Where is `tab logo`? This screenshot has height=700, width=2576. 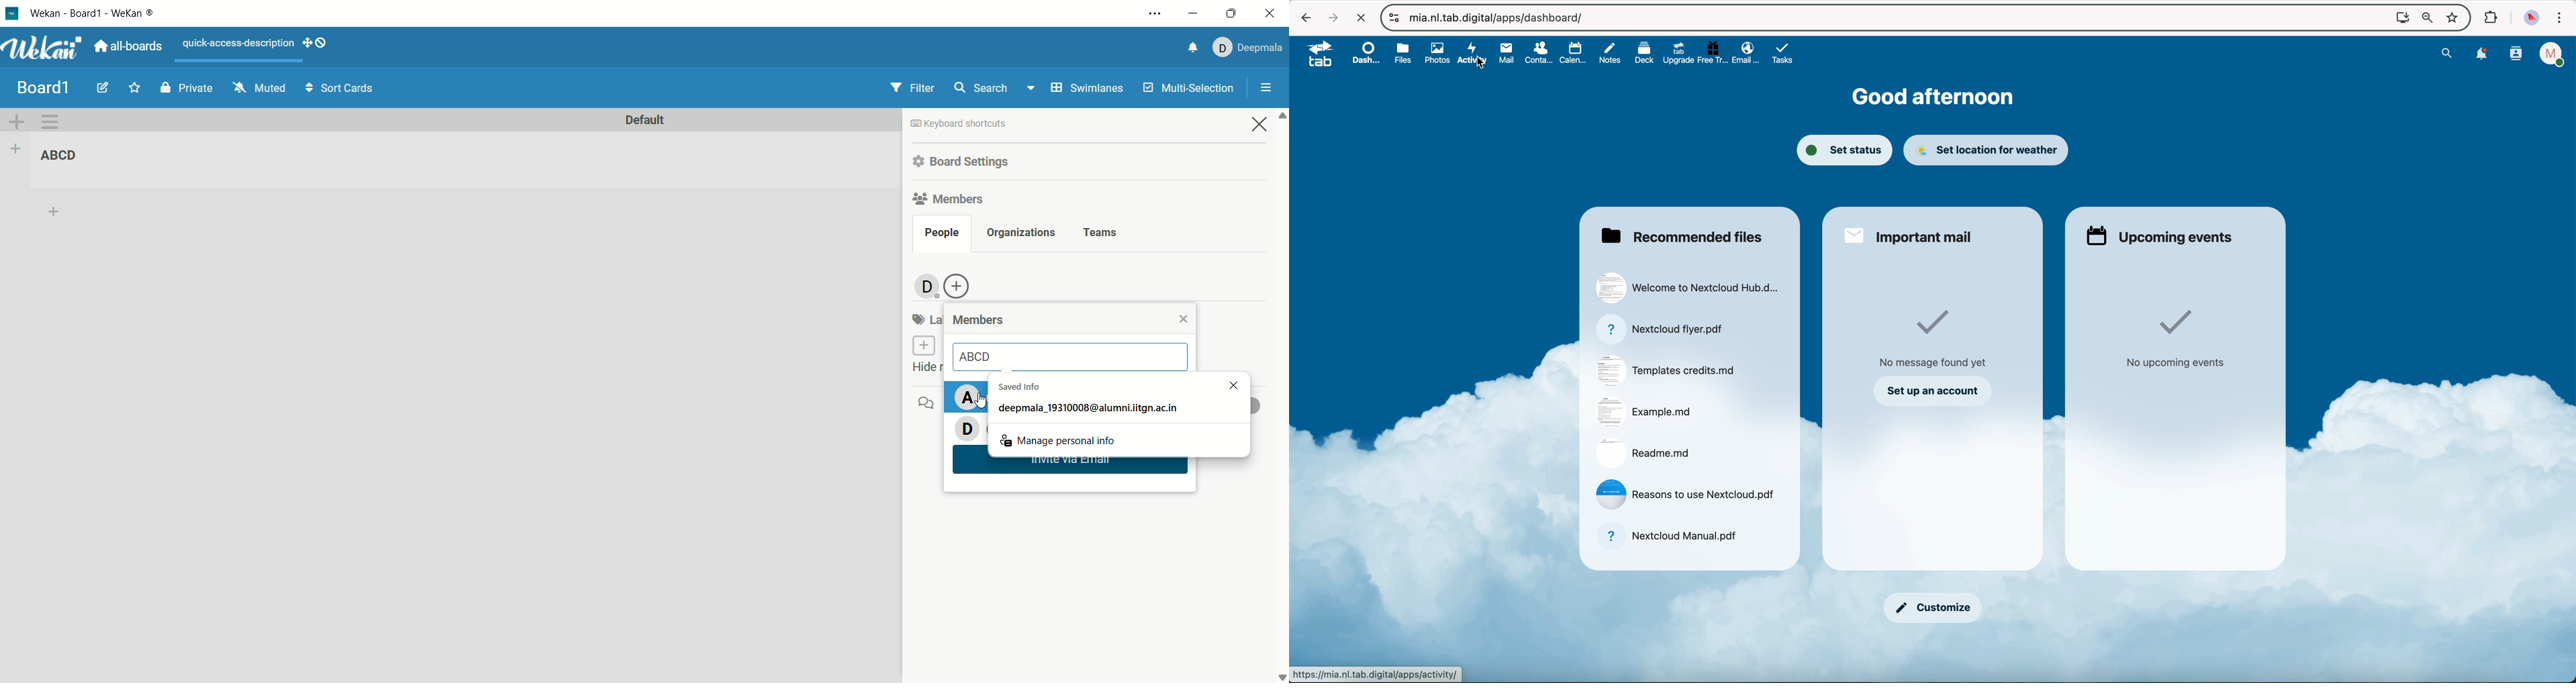
tab logo is located at coordinates (1315, 55).